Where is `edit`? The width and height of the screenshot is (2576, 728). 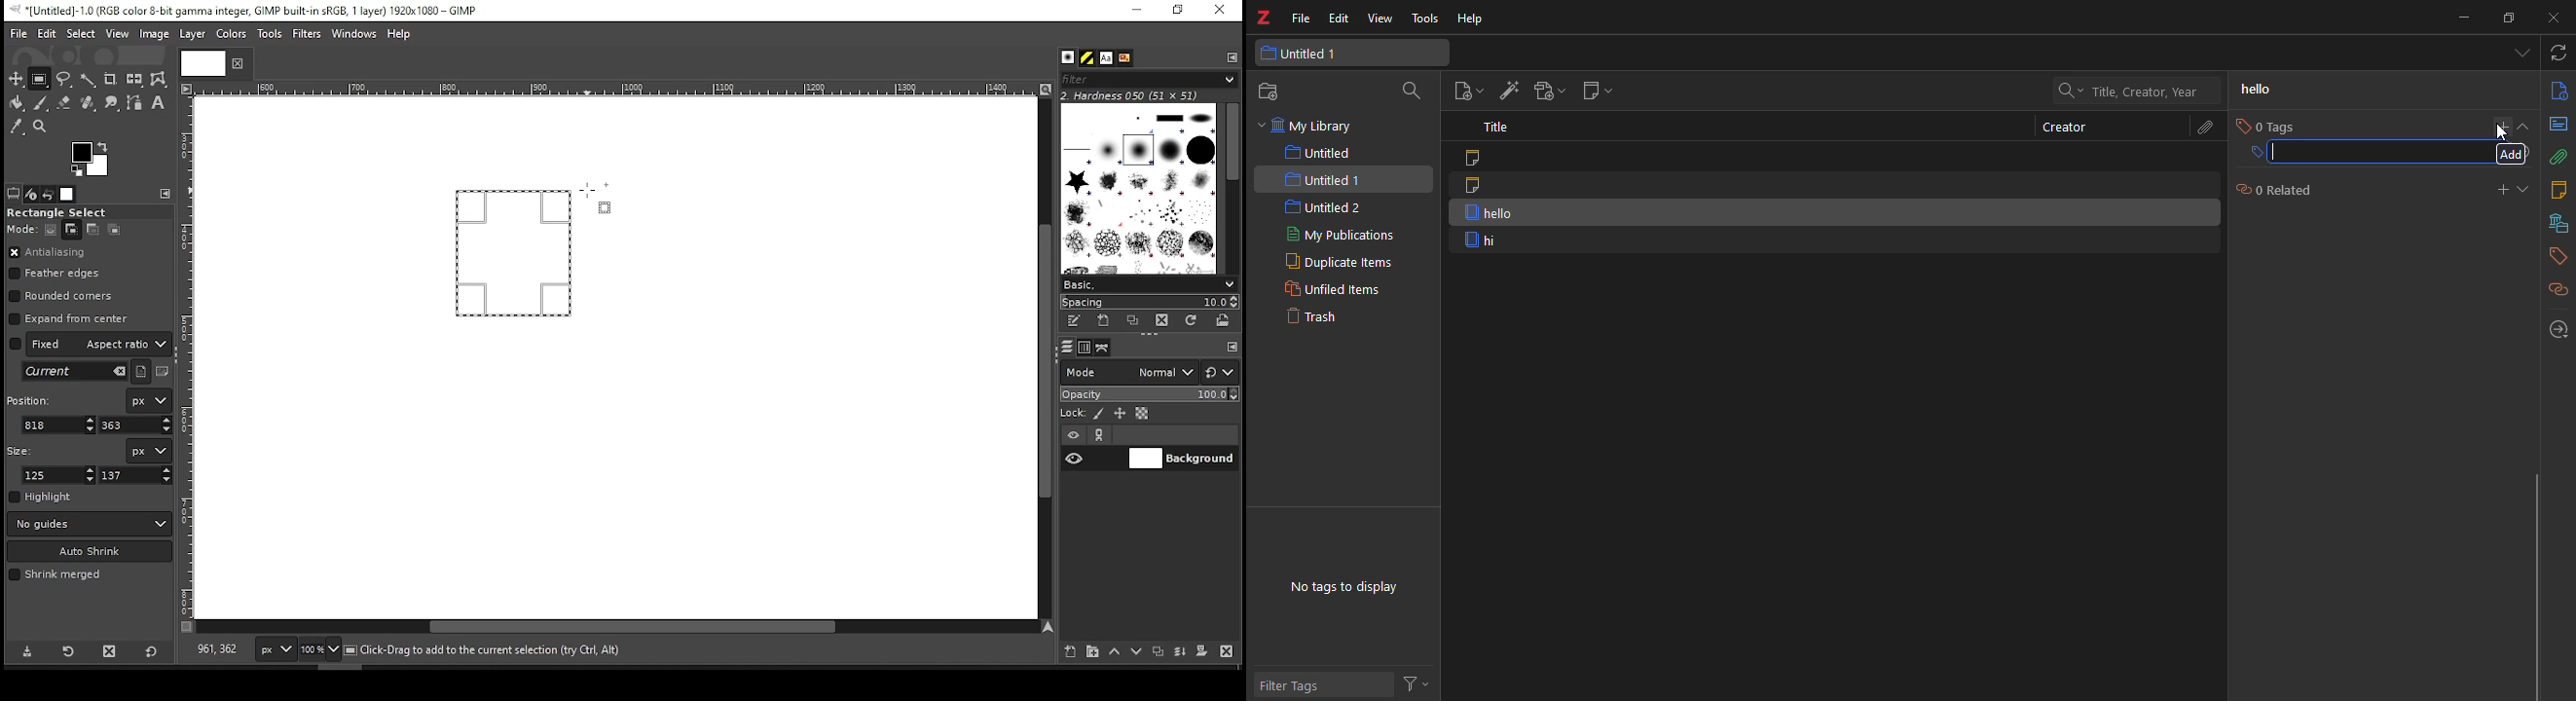
edit is located at coordinates (1339, 18).